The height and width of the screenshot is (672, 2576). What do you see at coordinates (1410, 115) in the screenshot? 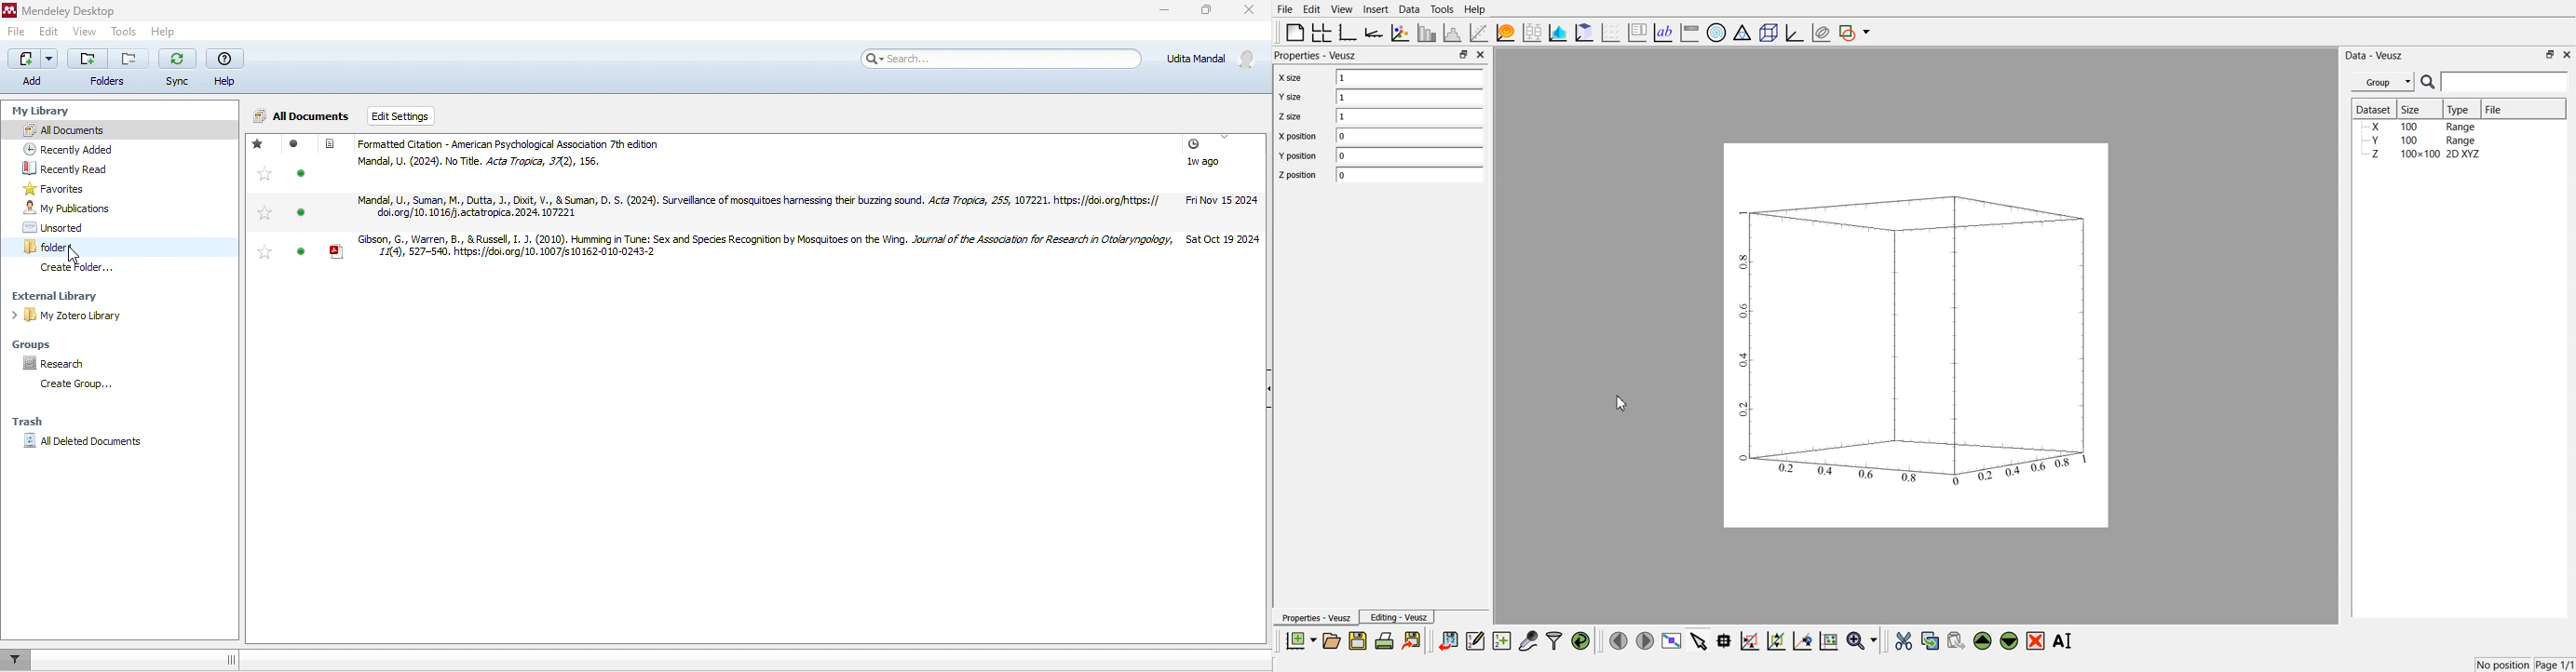
I see `1` at bounding box center [1410, 115].